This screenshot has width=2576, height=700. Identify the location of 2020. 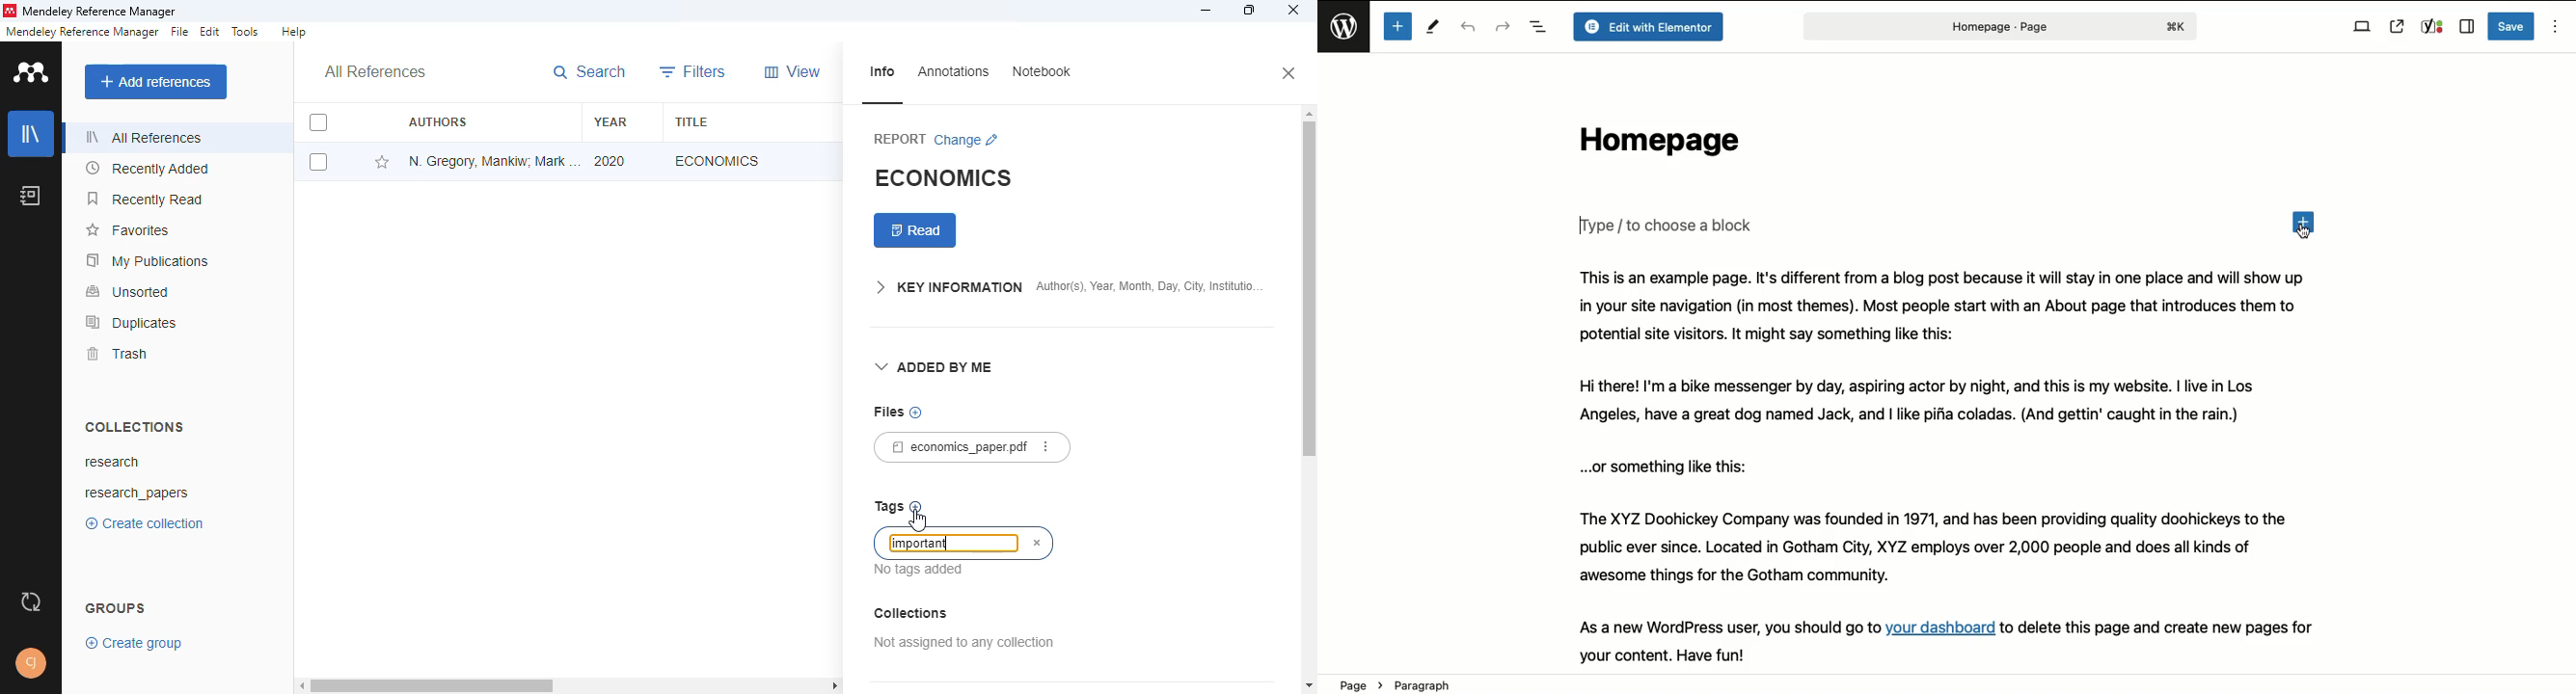
(610, 160).